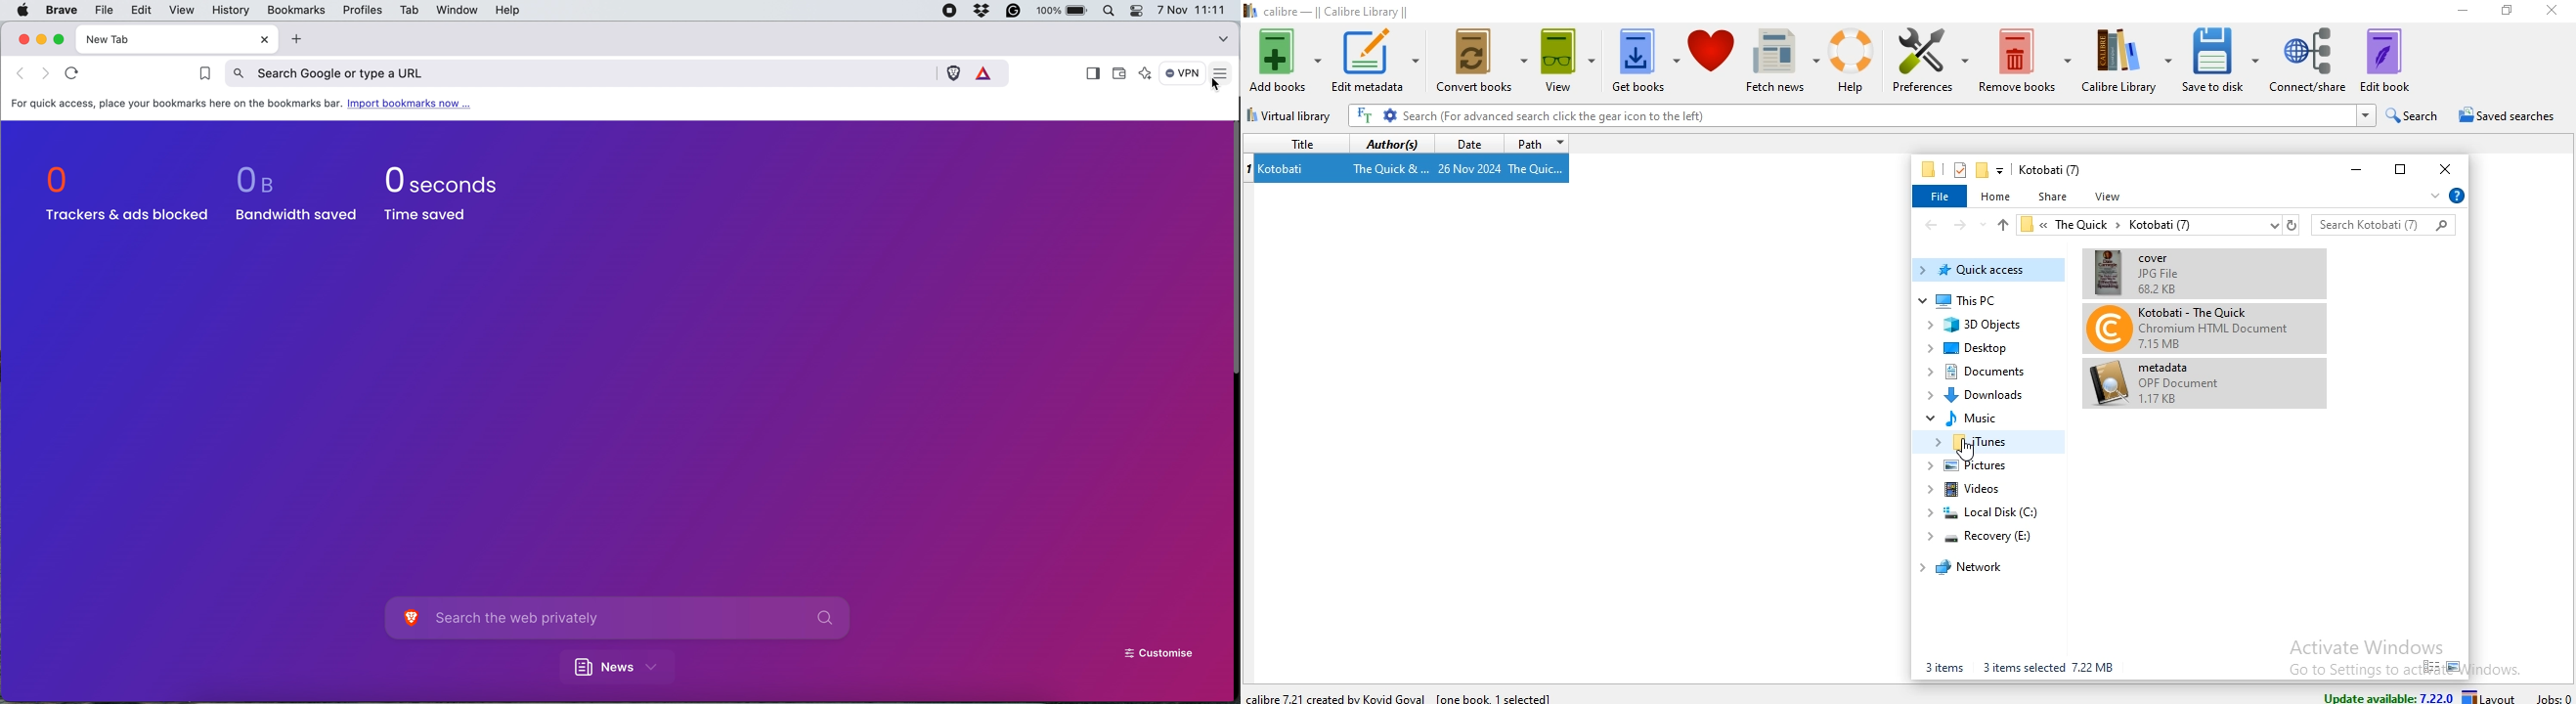 This screenshot has width=2576, height=728. Describe the element at coordinates (2001, 170) in the screenshot. I see `customise quick access toolbar` at that location.